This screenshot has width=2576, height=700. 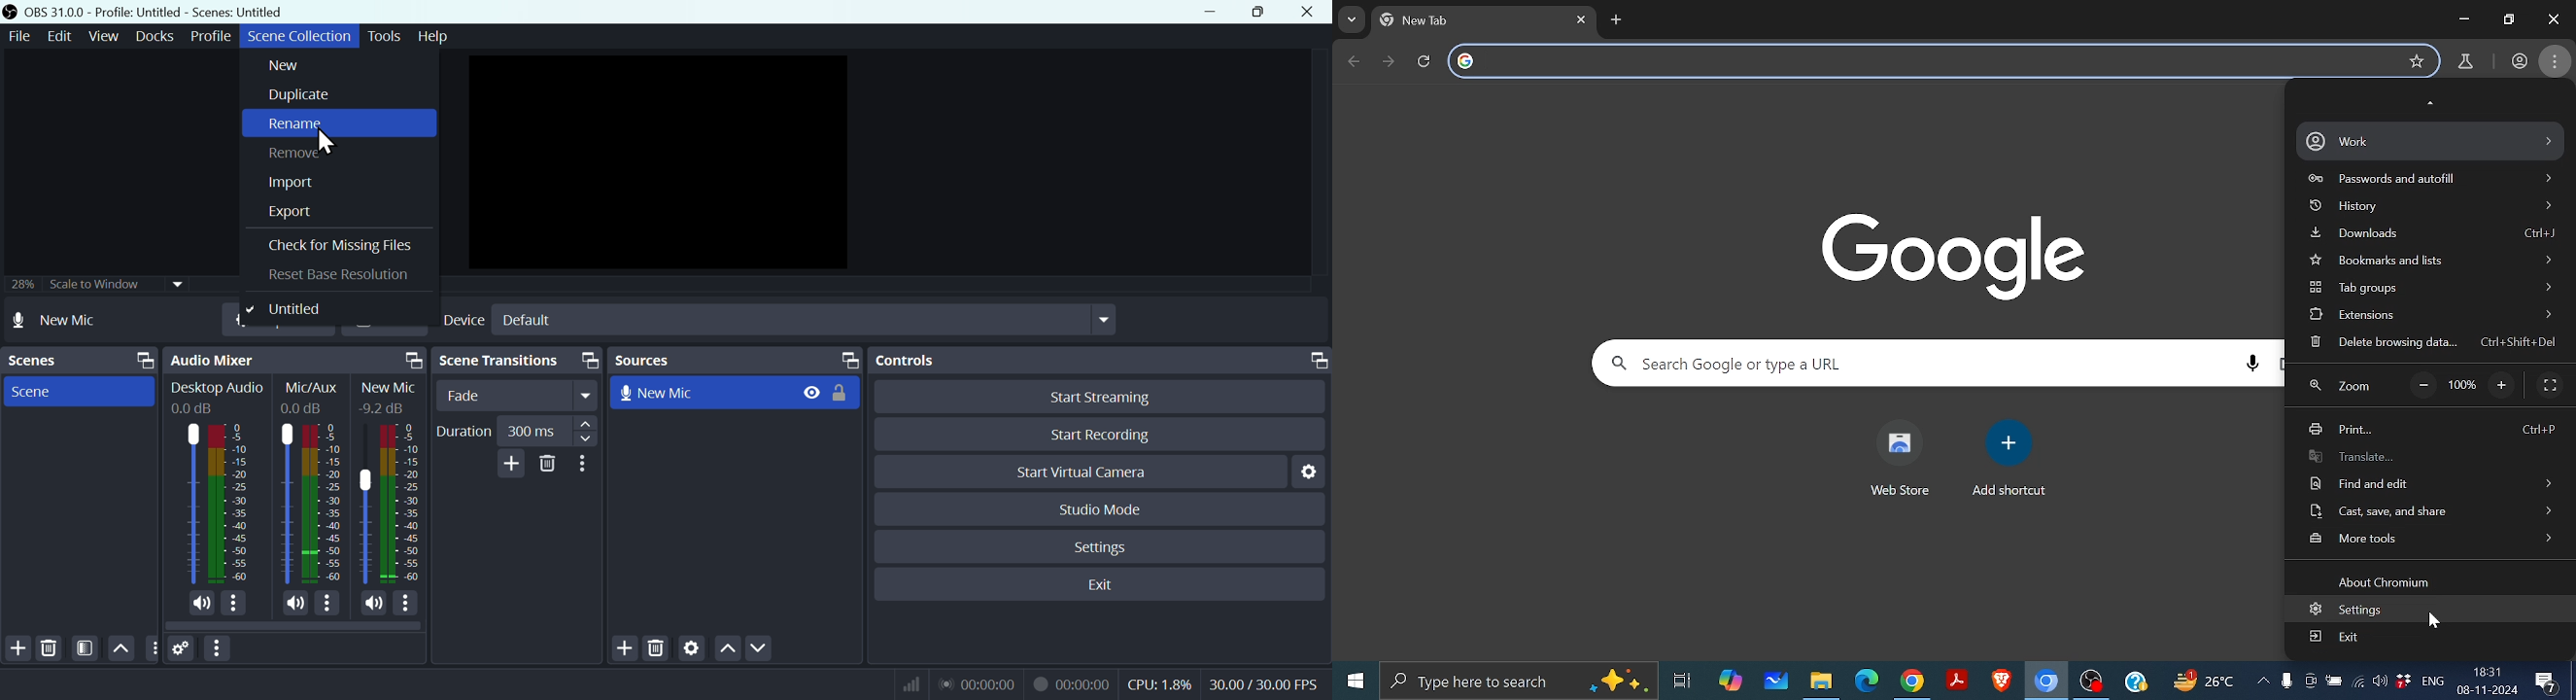 I want to click on Desktop Audio, so click(x=219, y=388).